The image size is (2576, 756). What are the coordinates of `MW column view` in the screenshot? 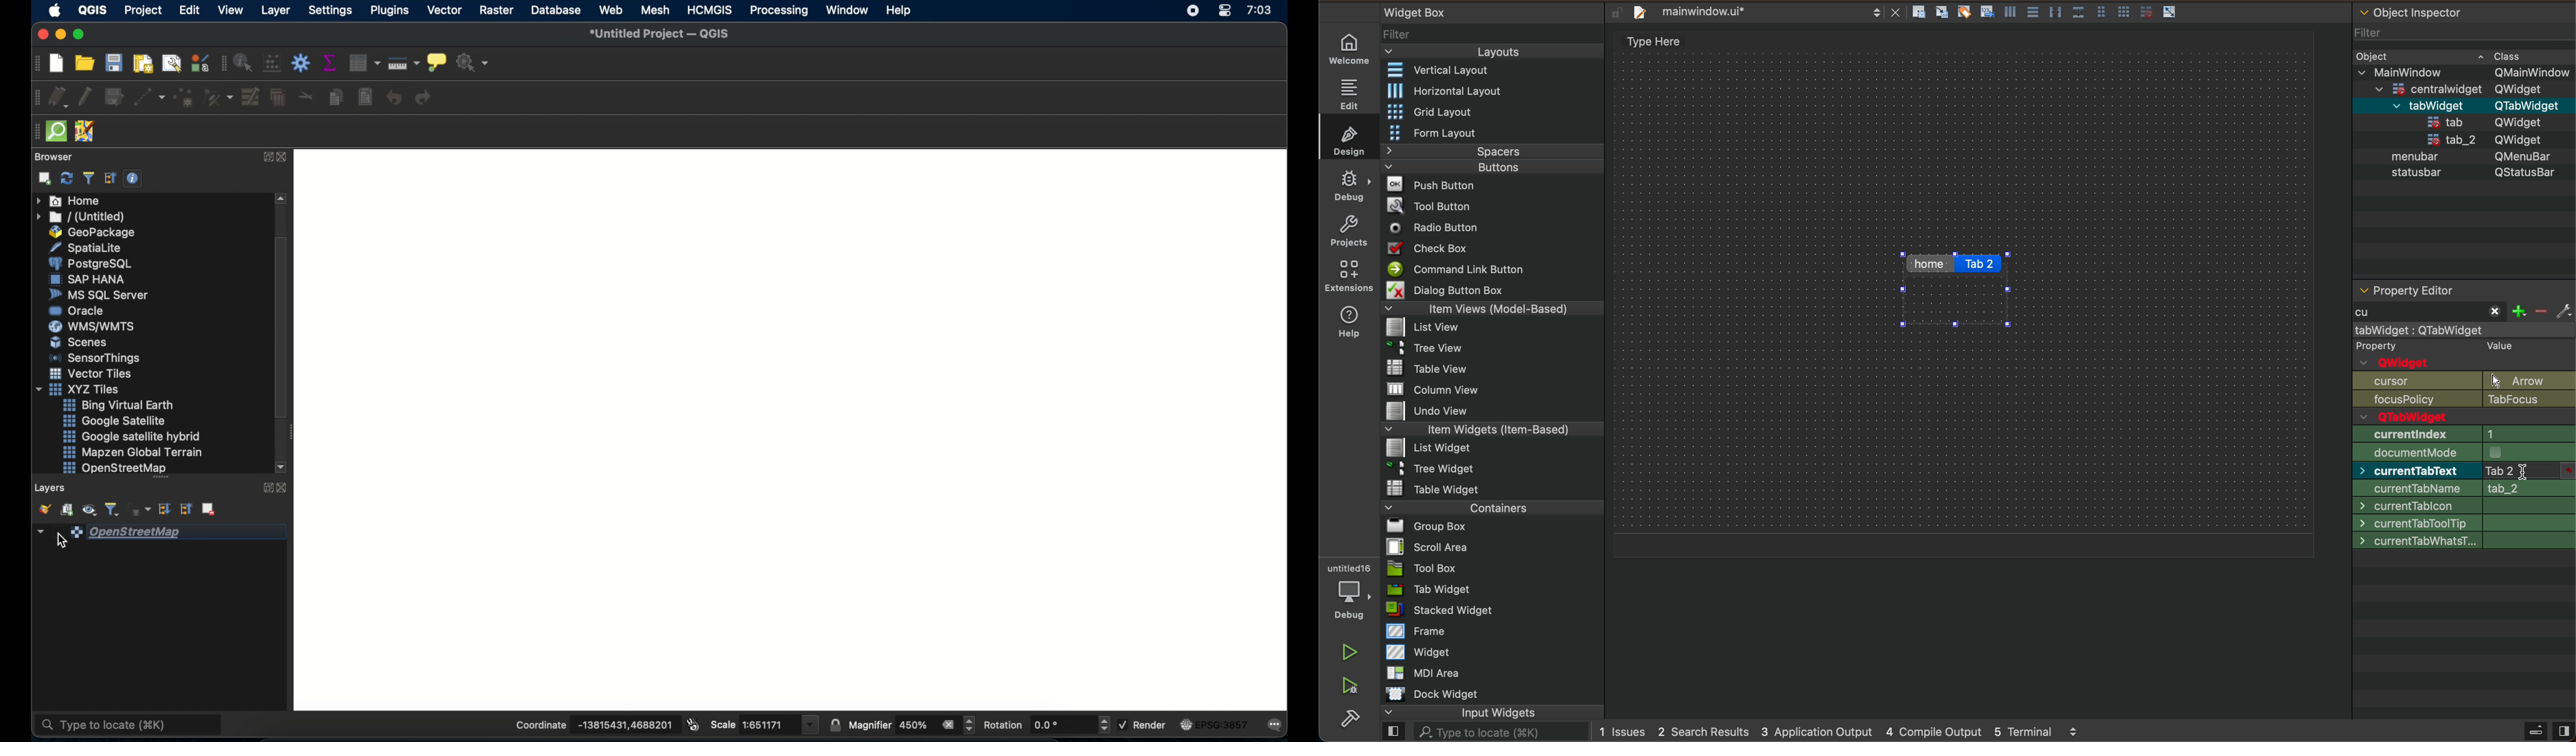 It's located at (1422, 388).